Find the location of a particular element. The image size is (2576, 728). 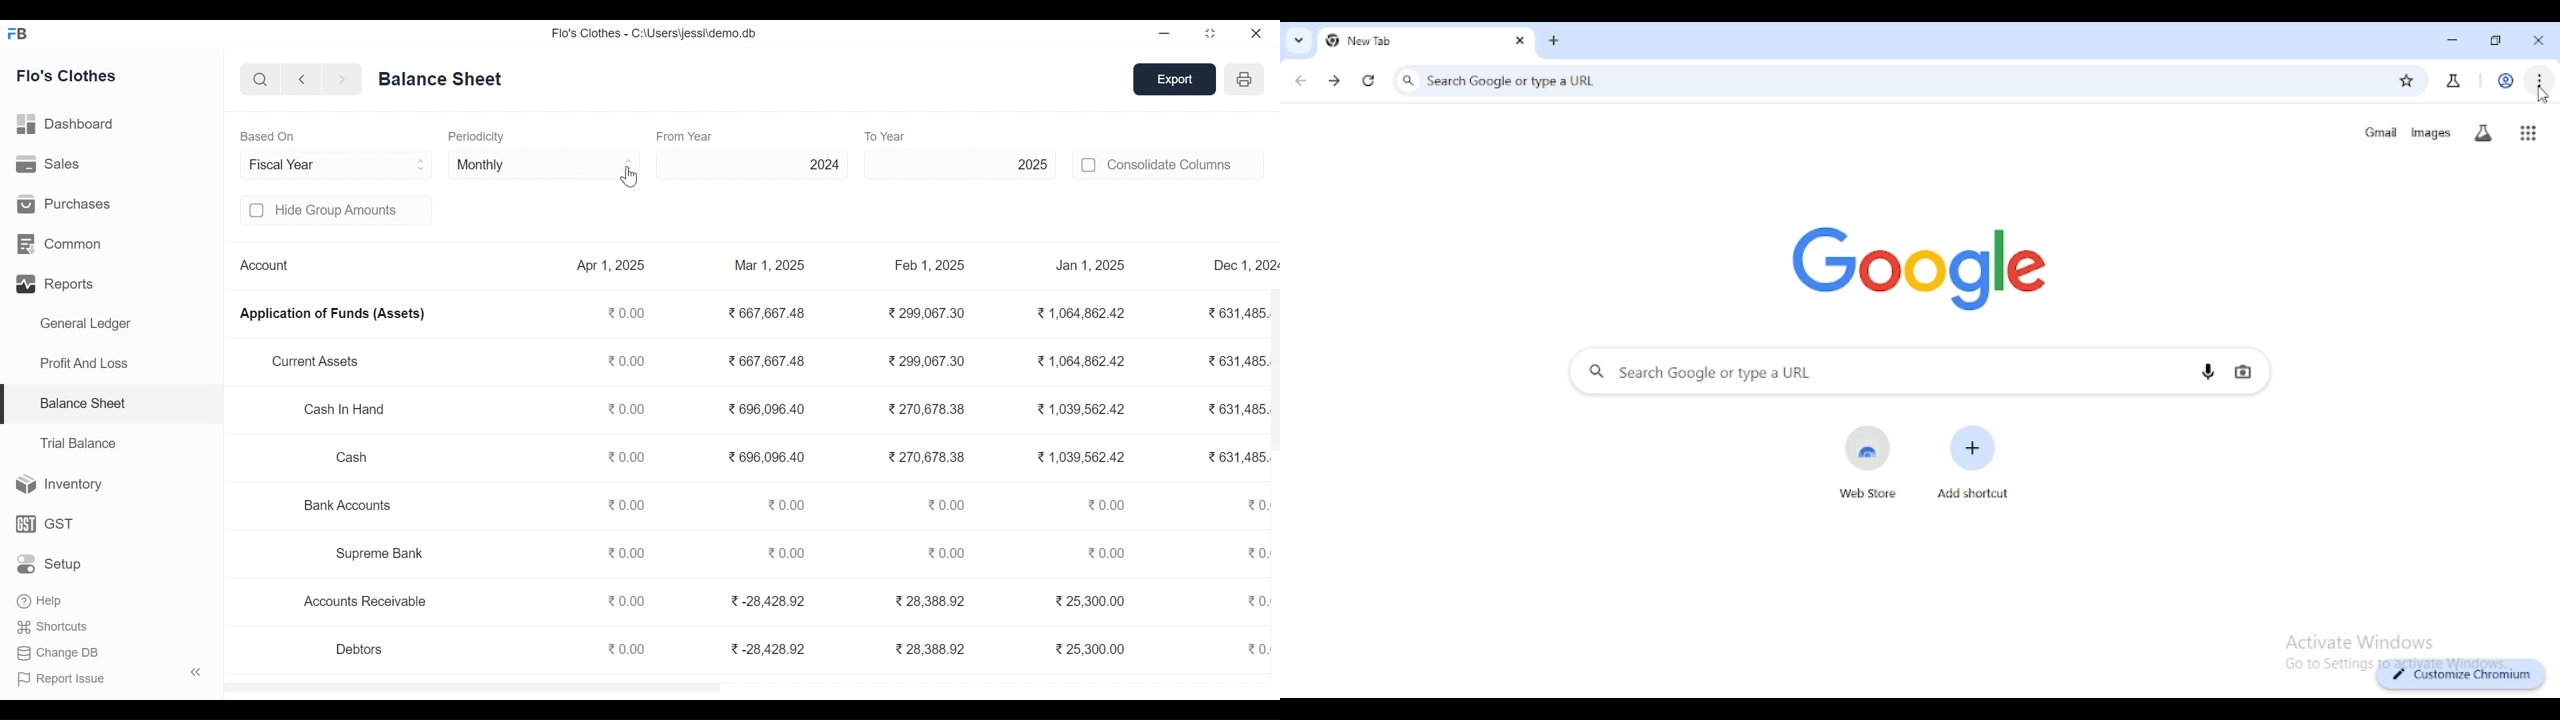

2024 is located at coordinates (754, 164).